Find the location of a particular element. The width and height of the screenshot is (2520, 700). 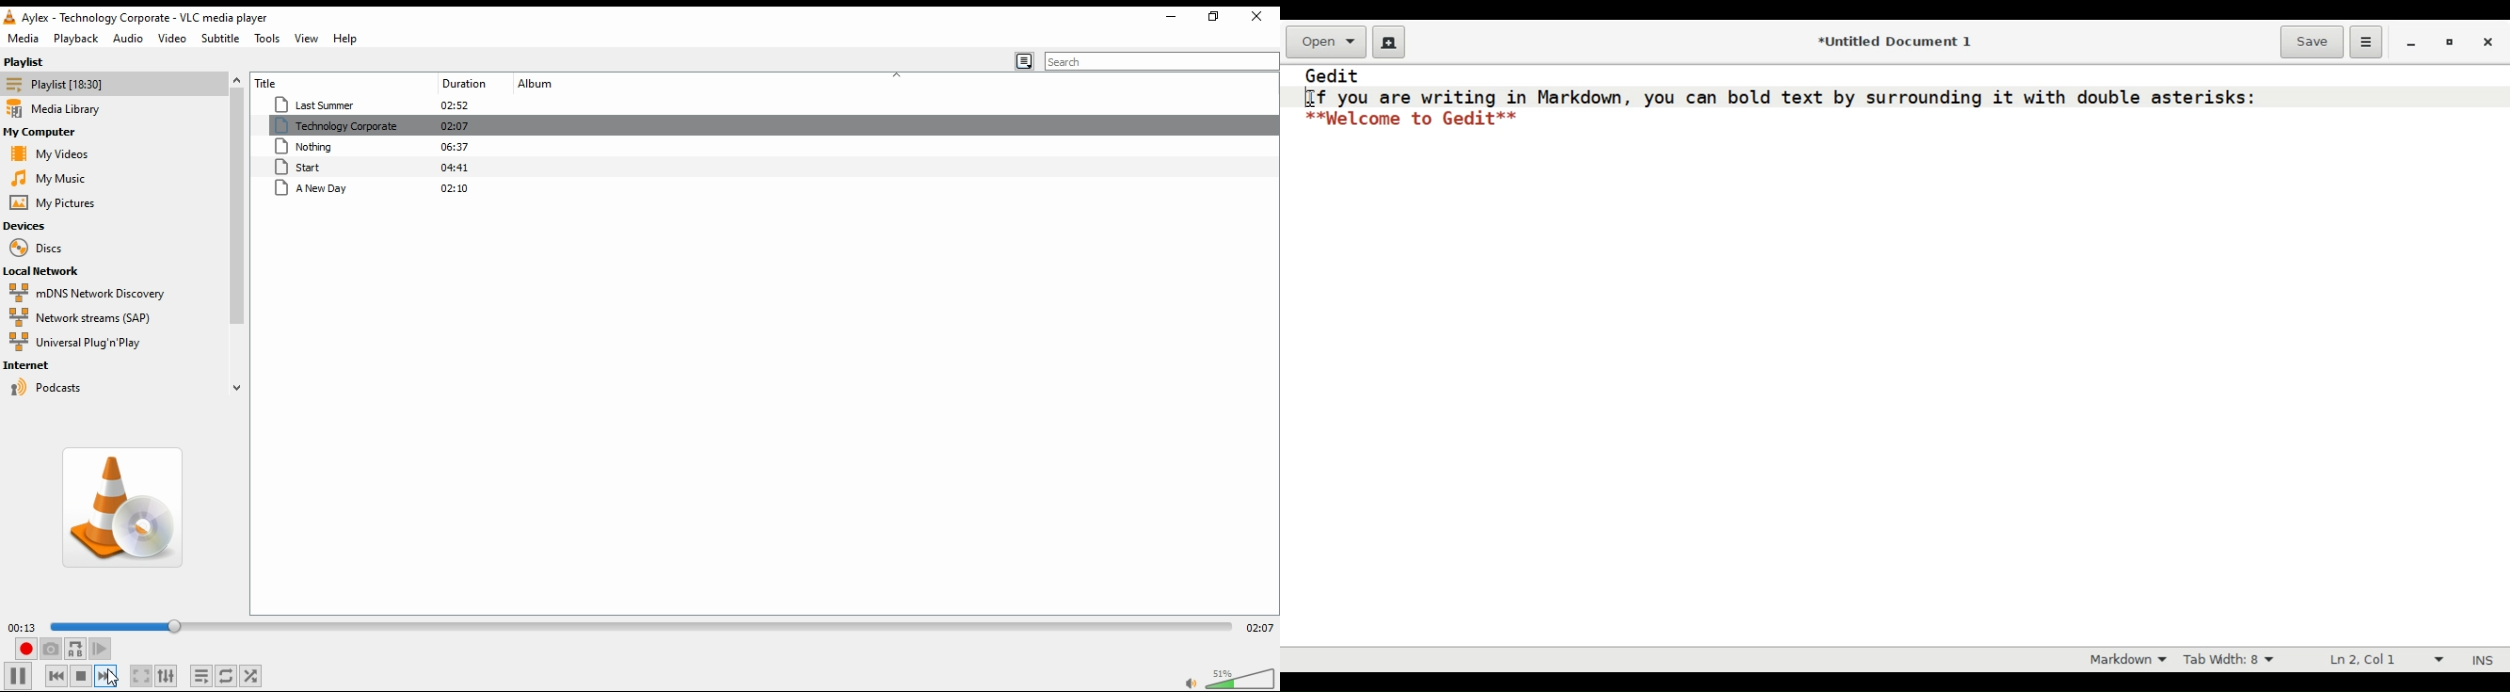

Line & Column Preference is located at coordinates (2382, 660).